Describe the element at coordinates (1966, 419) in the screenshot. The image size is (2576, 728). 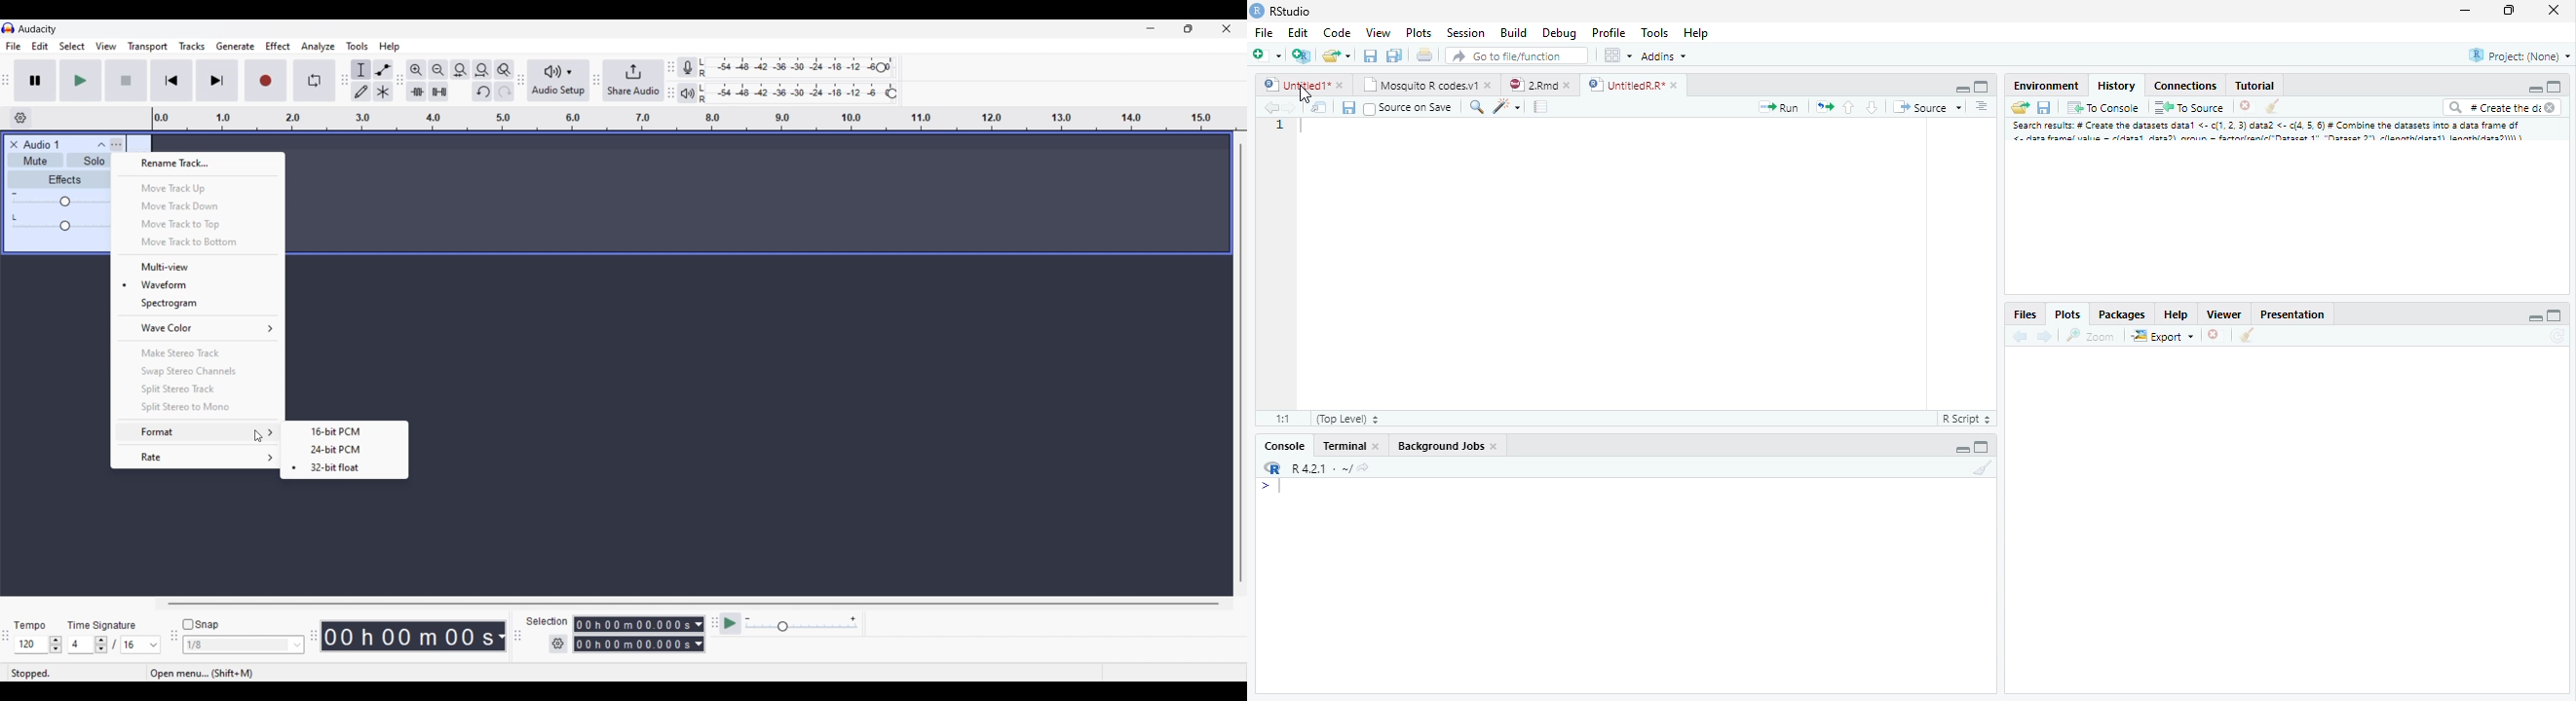
I see `R Script` at that location.